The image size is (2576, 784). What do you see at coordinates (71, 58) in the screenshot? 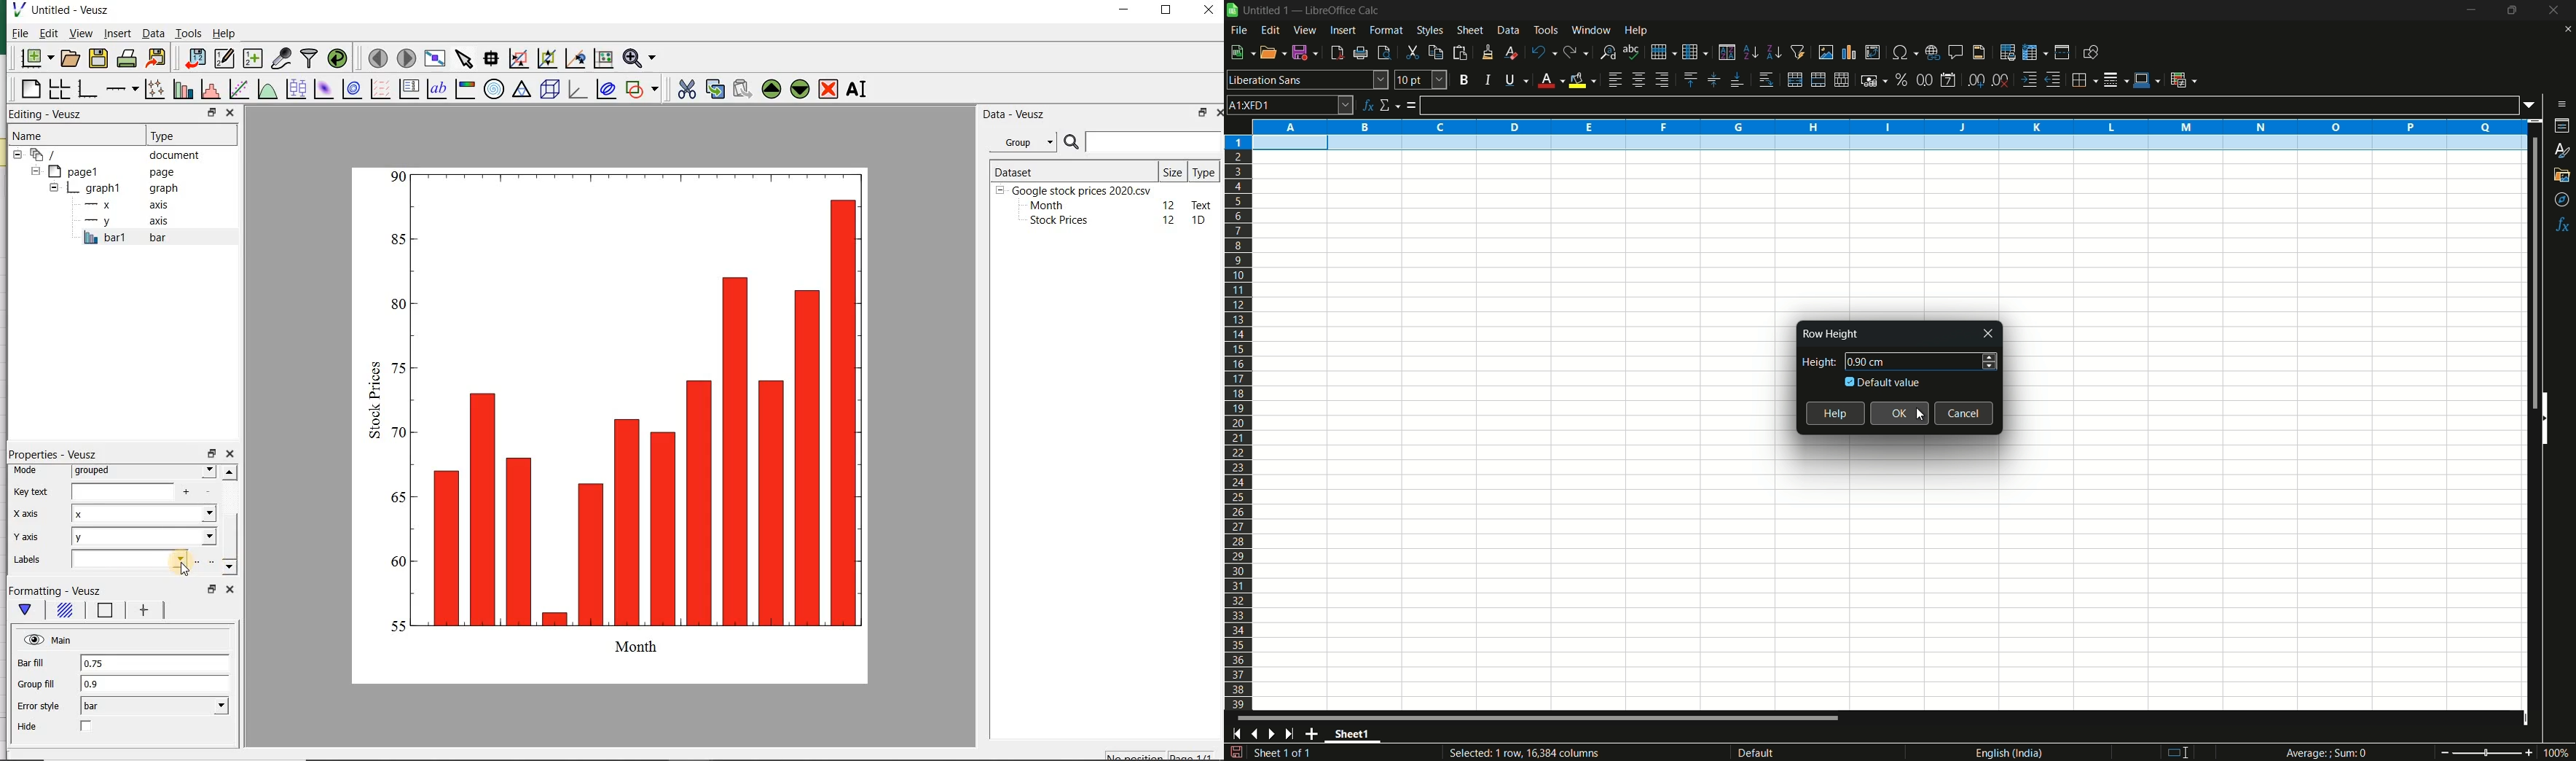
I see `open a document` at bounding box center [71, 58].